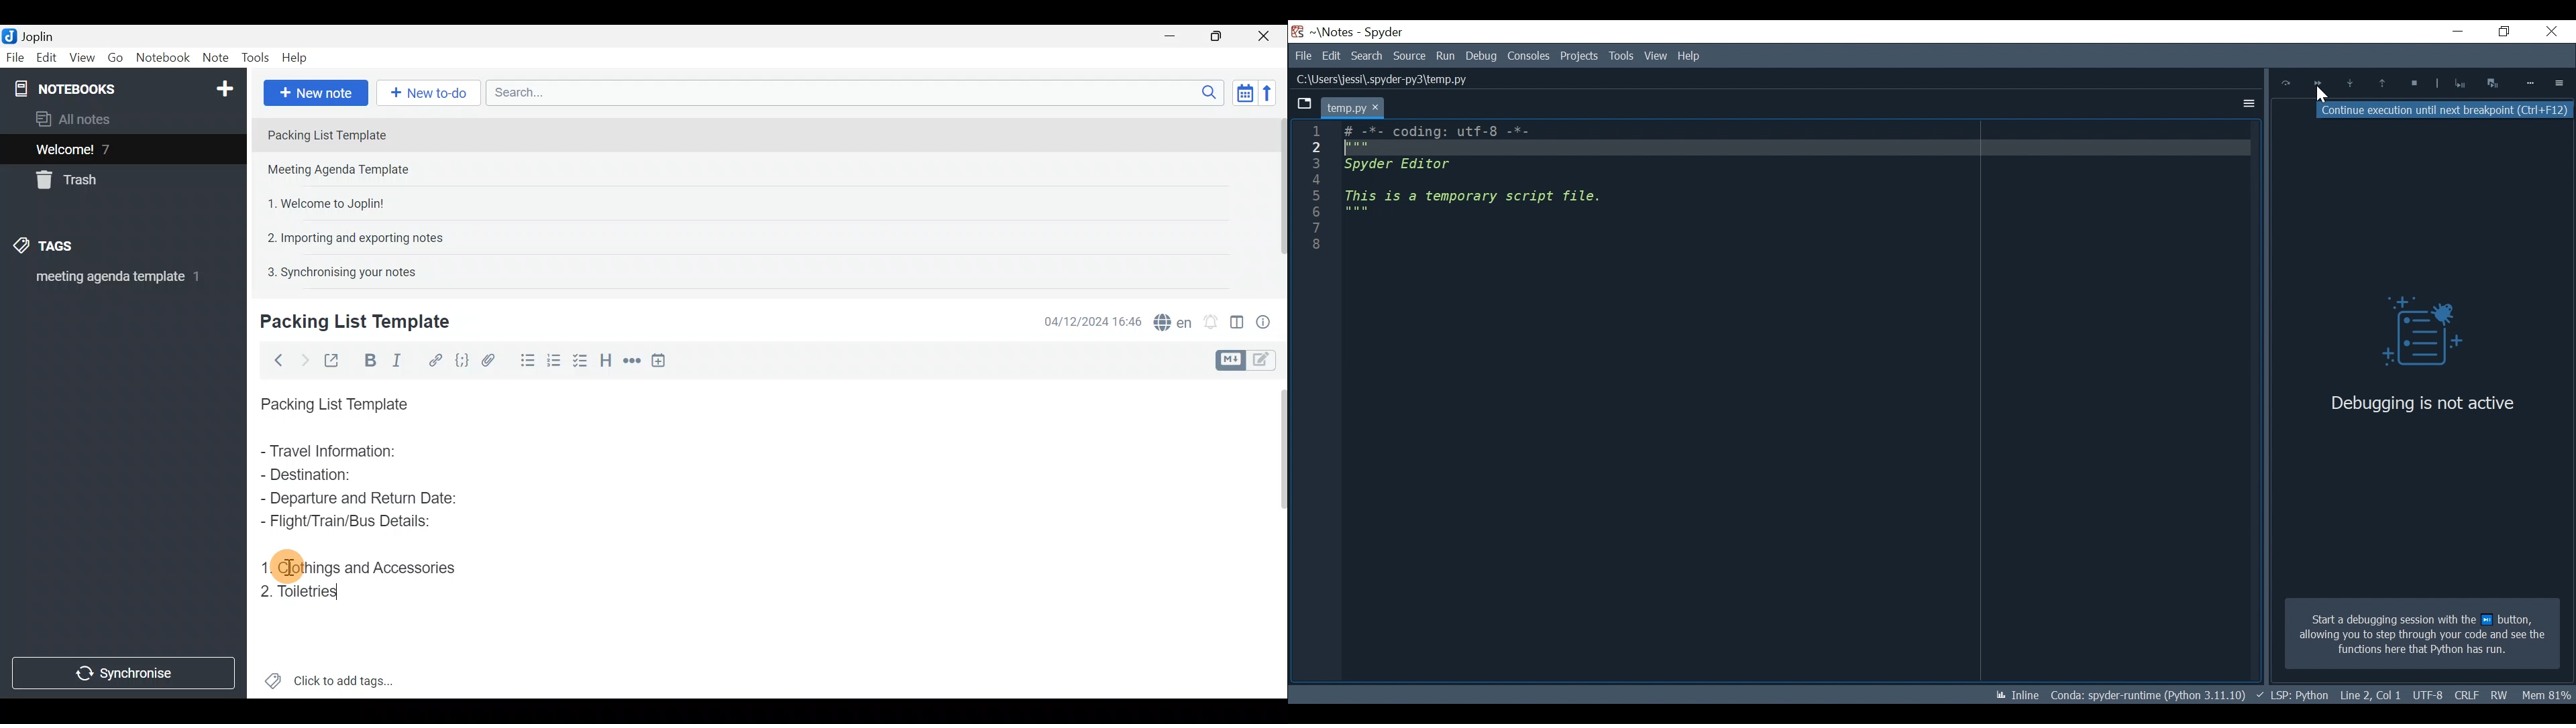  Describe the element at coordinates (2422, 403) in the screenshot. I see `Debugging is not active` at that location.